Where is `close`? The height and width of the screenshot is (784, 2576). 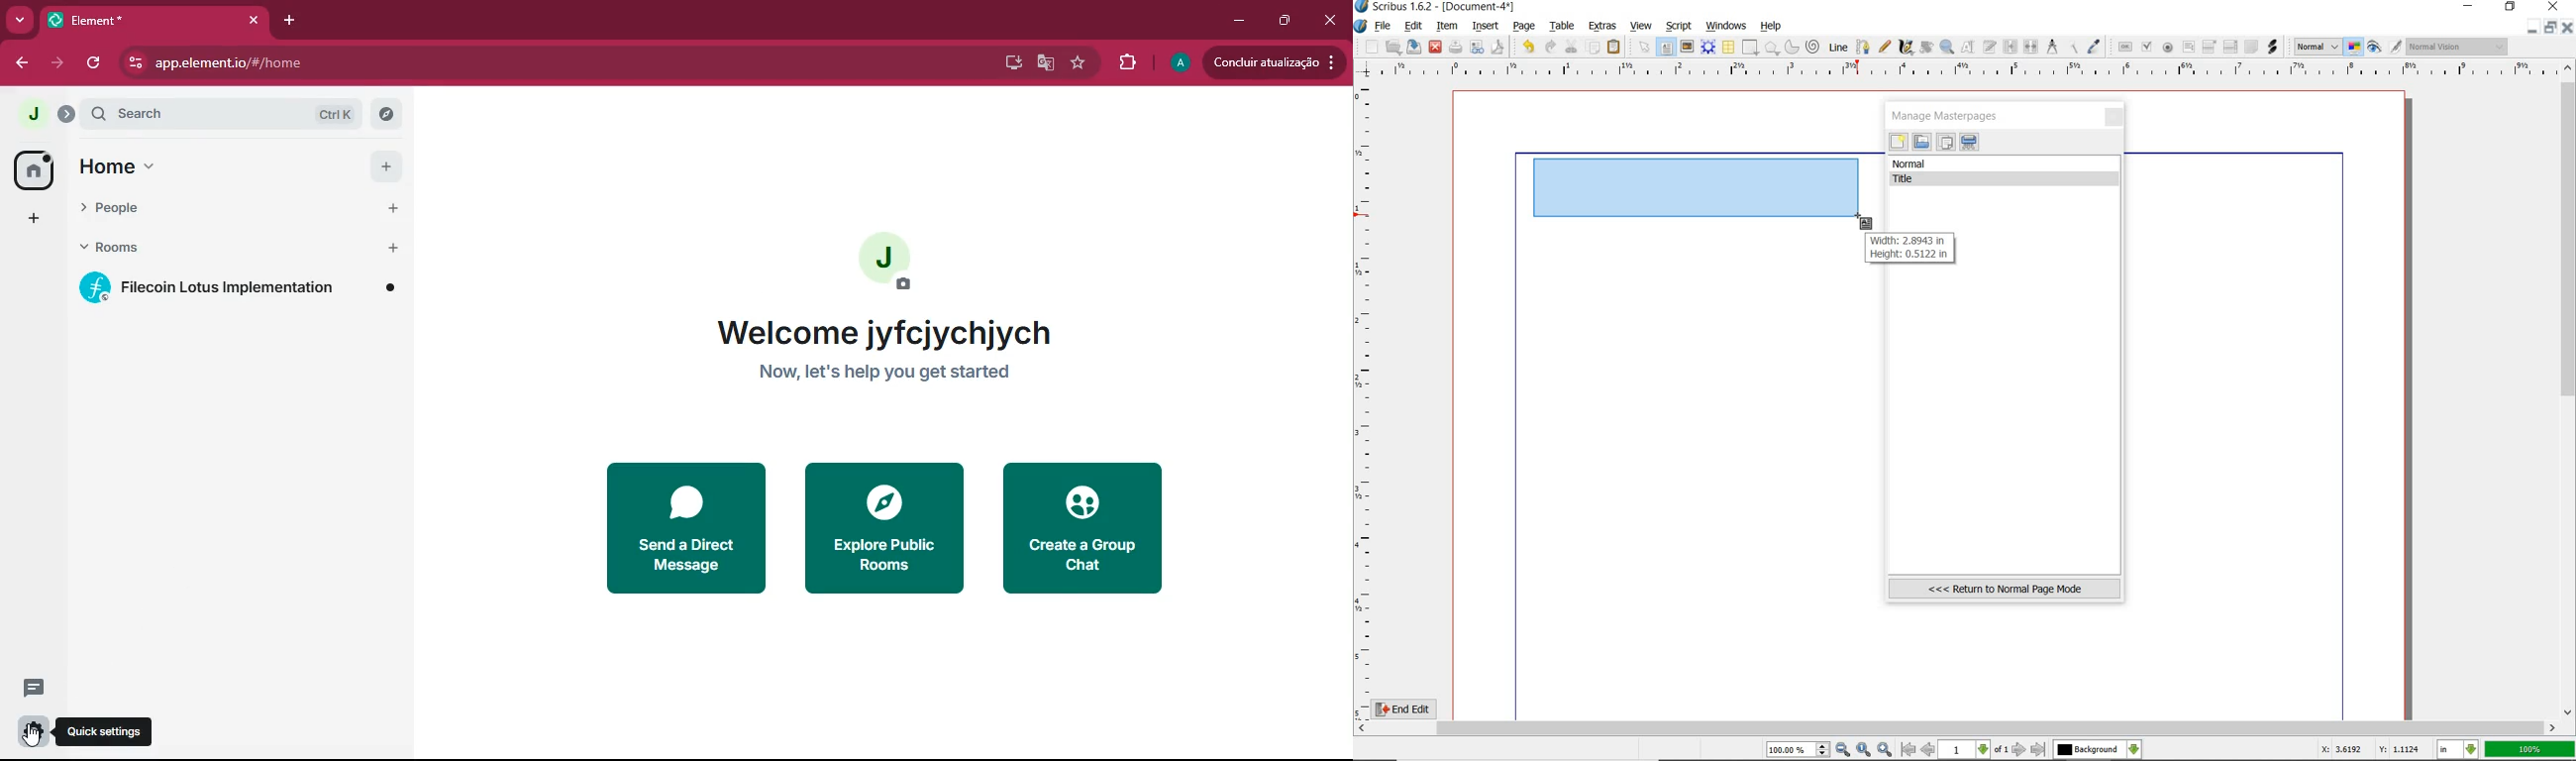
close is located at coordinates (2116, 118).